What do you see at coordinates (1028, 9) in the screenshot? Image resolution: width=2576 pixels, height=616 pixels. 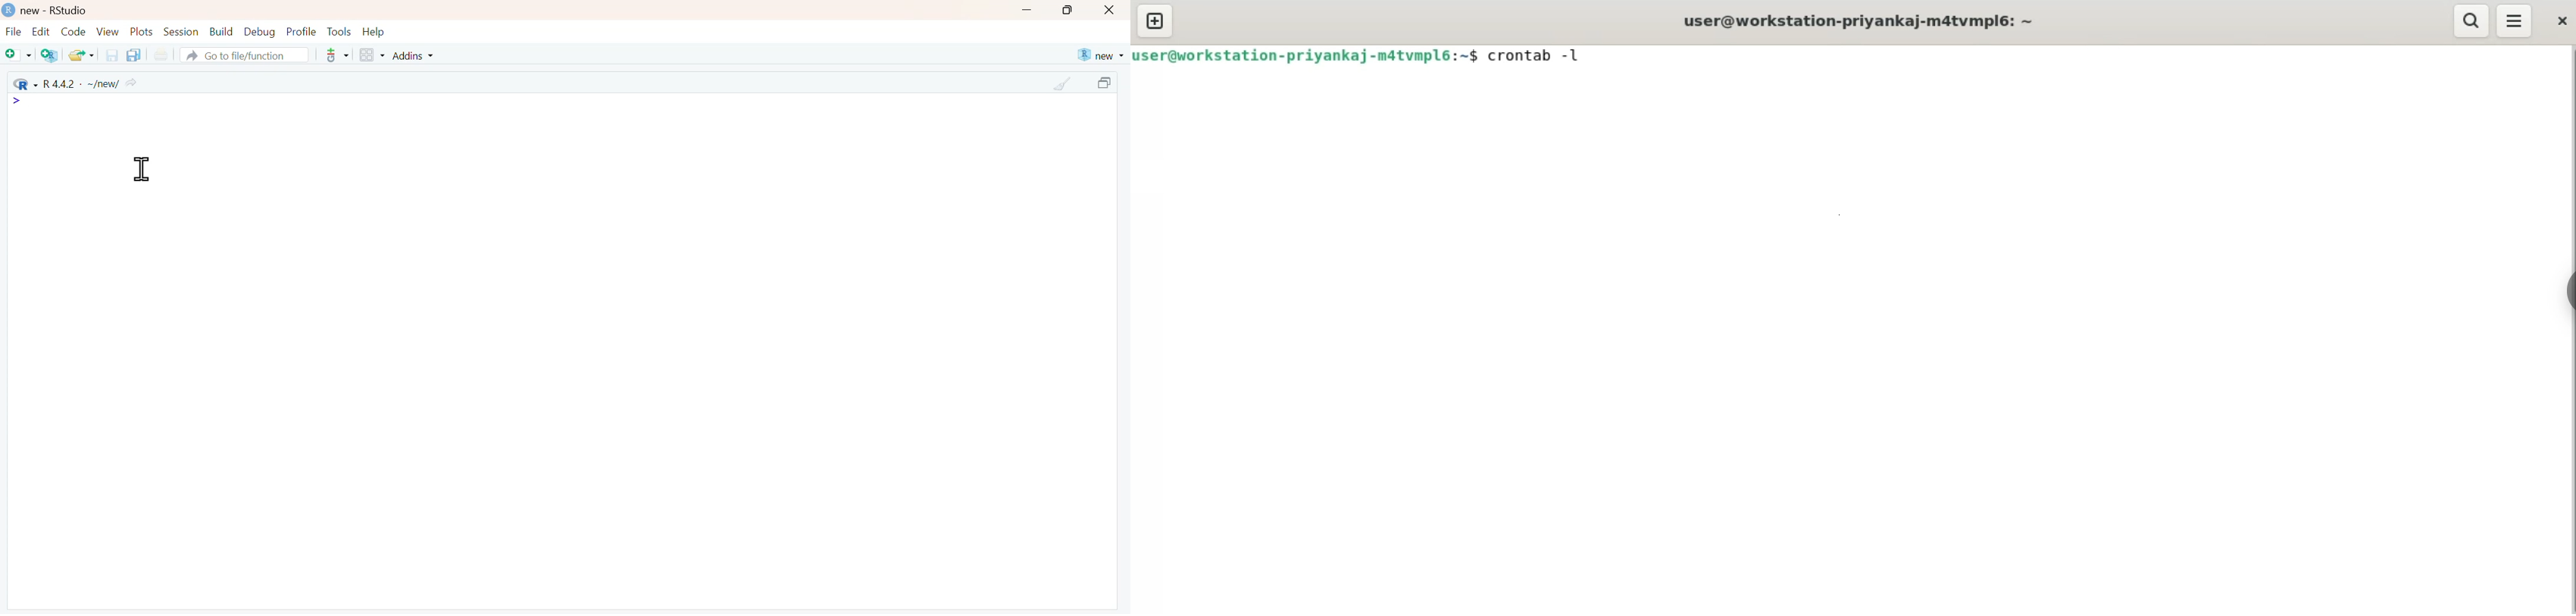 I see `minimize` at bounding box center [1028, 9].